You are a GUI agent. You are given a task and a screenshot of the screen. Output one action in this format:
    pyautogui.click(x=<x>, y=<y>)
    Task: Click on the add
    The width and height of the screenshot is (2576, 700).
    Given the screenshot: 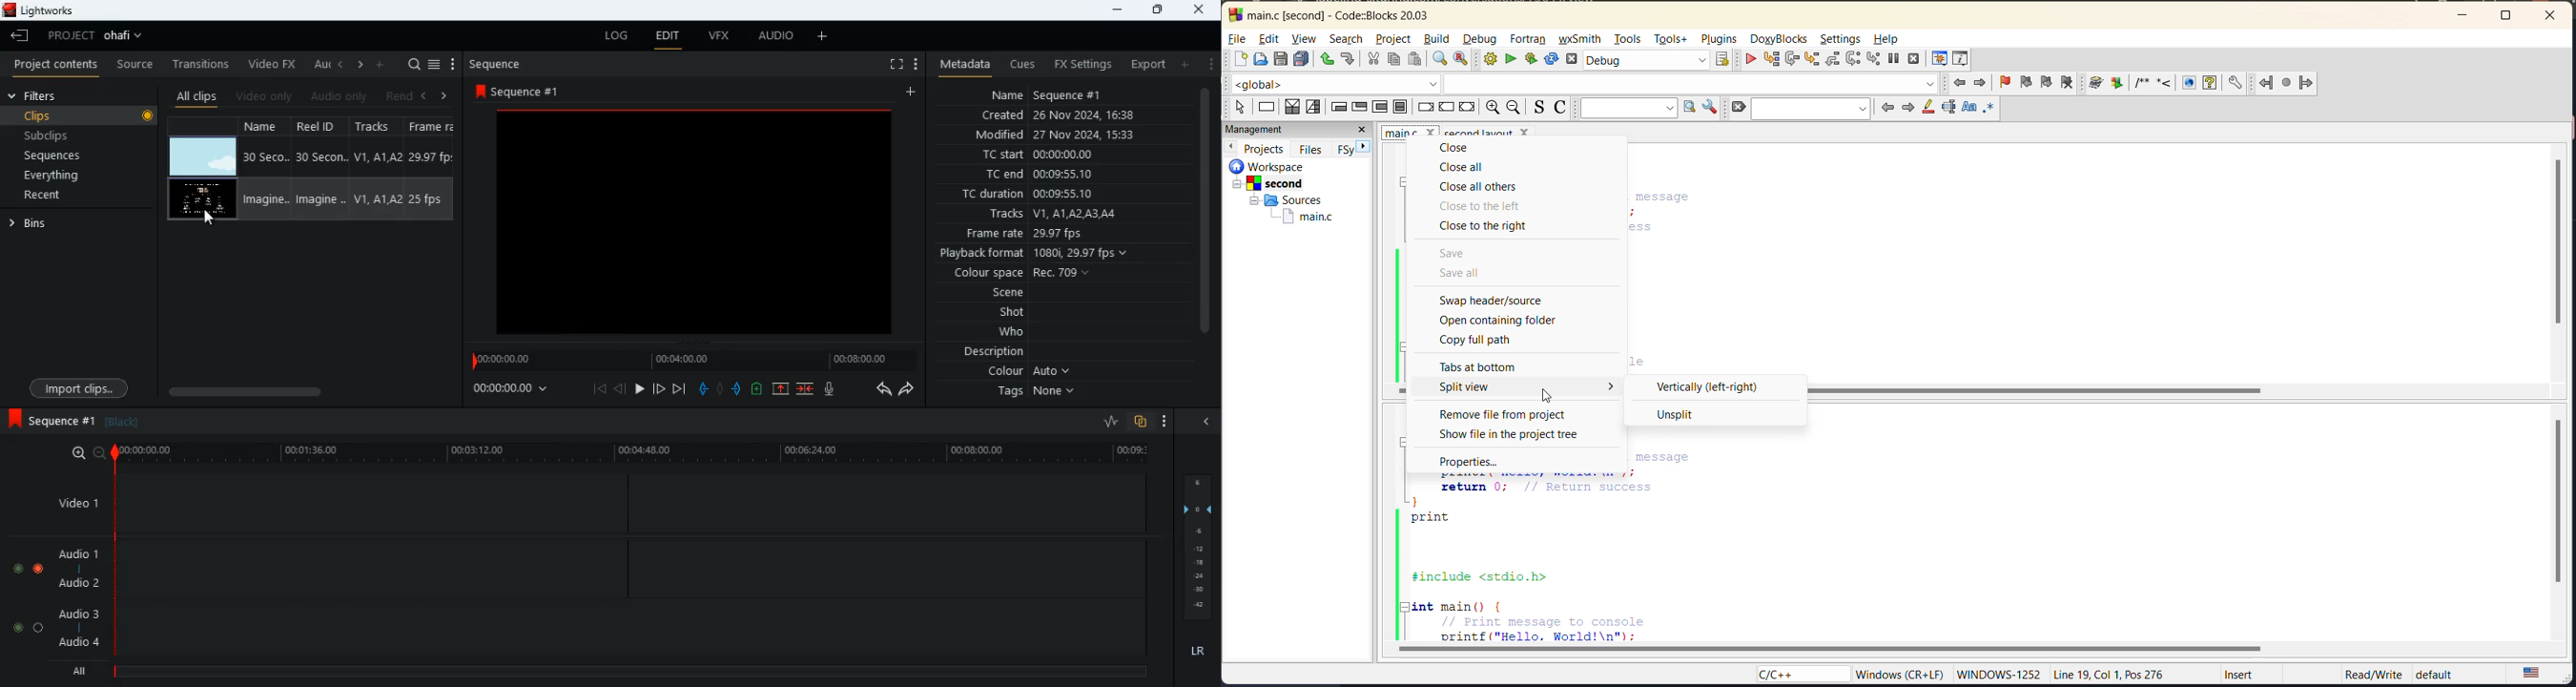 What is the action you would take?
    pyautogui.click(x=823, y=37)
    